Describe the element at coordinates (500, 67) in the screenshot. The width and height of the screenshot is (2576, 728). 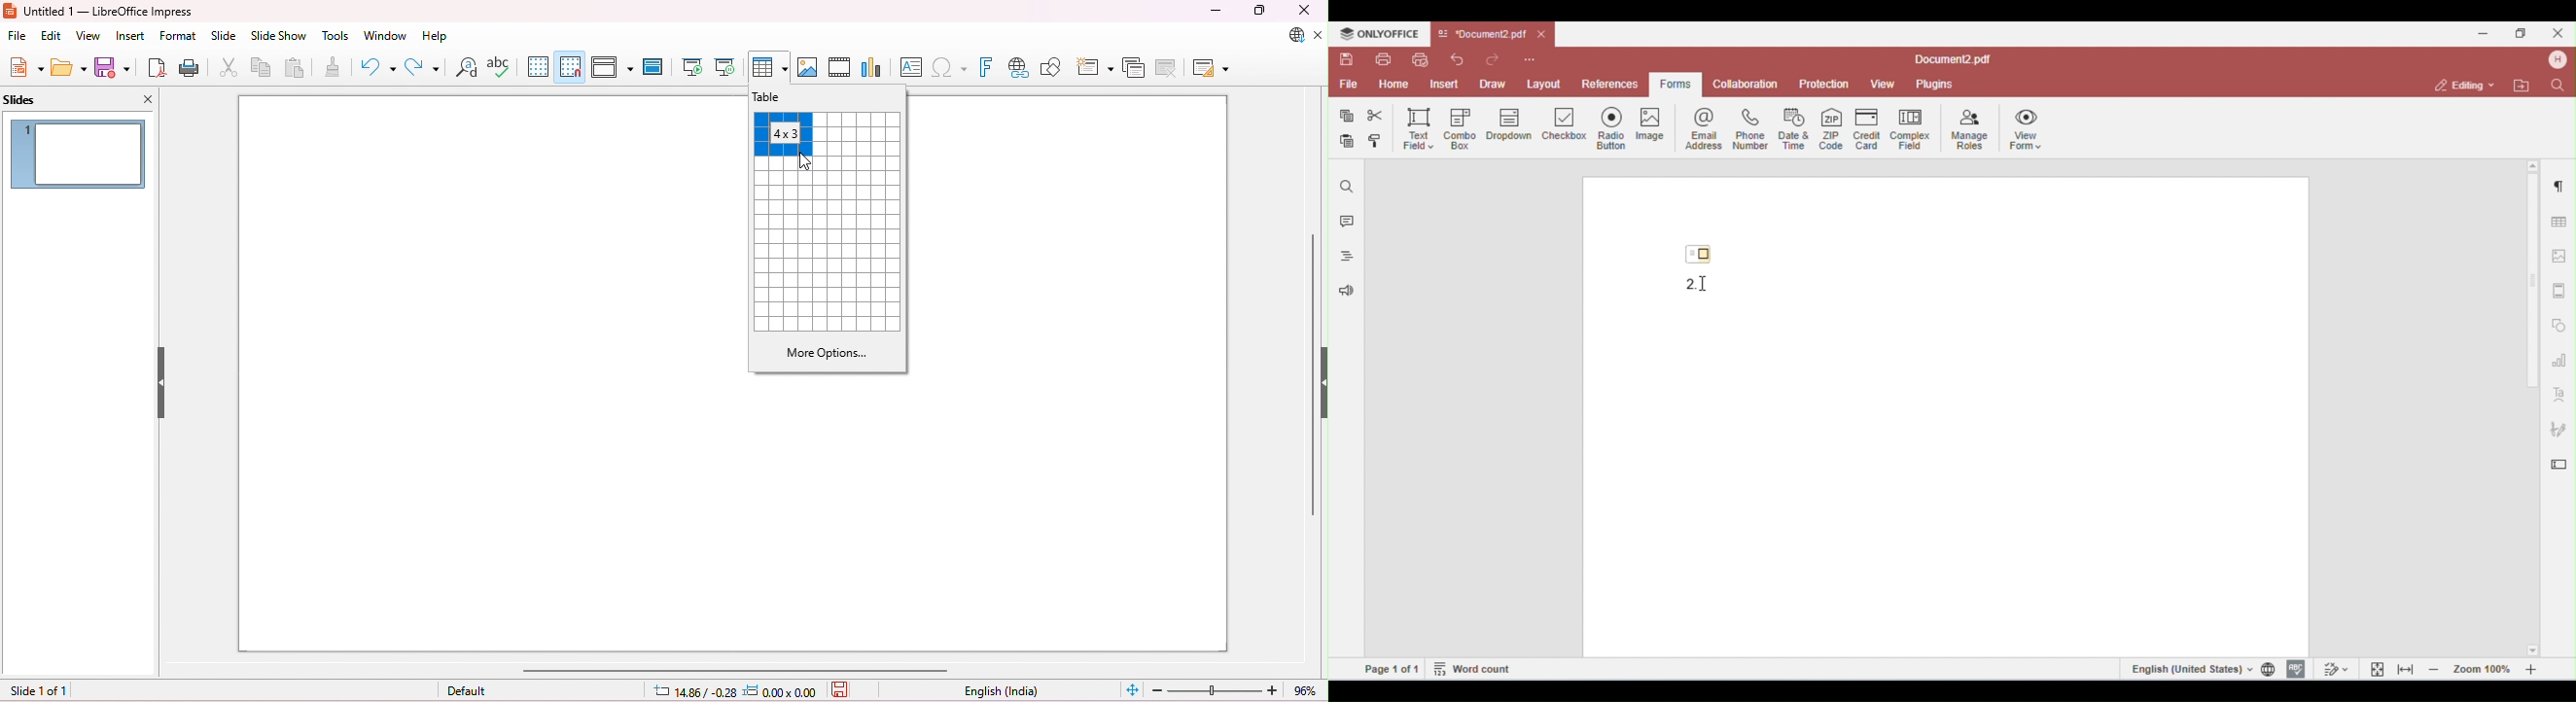
I see `spelling` at that location.